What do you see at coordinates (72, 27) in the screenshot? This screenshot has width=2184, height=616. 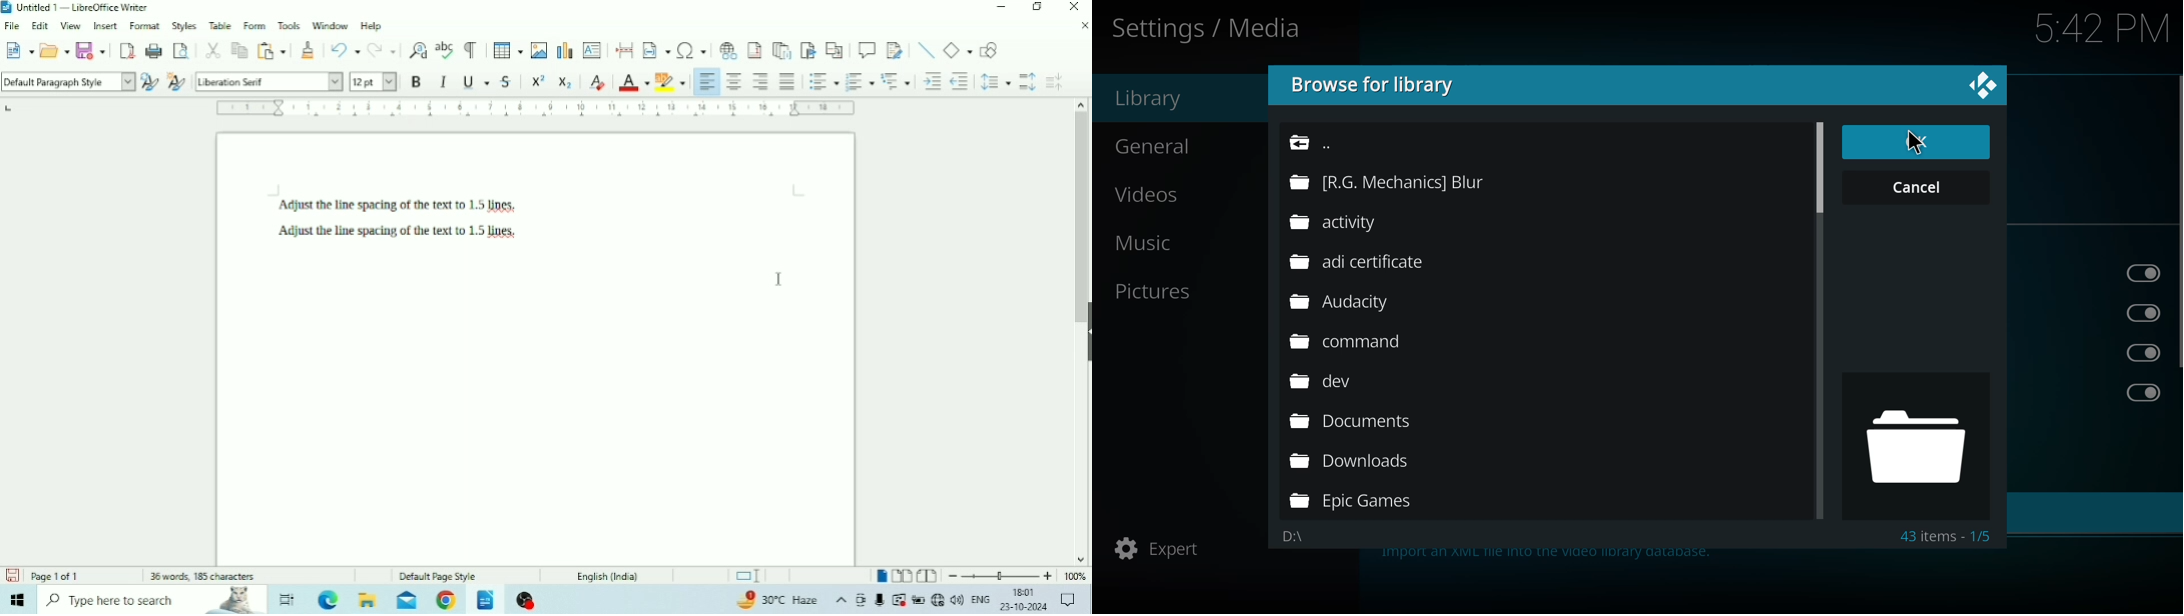 I see `View` at bounding box center [72, 27].